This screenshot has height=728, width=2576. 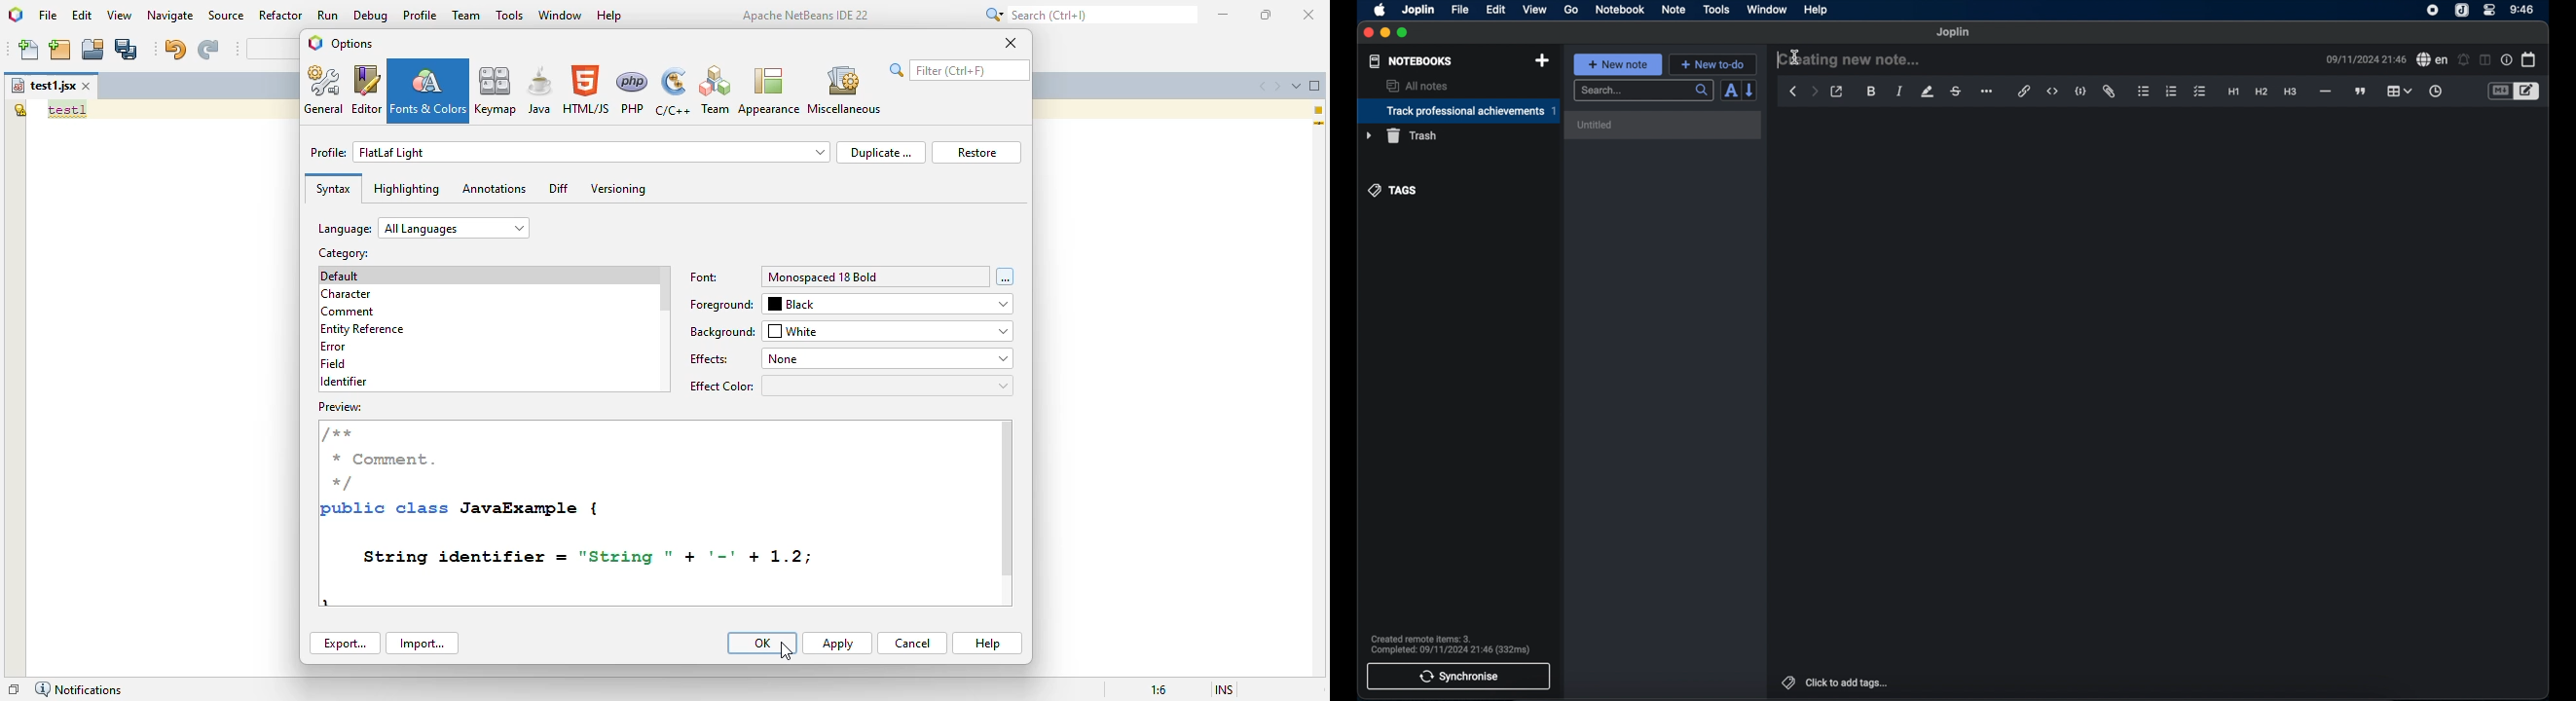 I want to click on highlight, so click(x=1927, y=92).